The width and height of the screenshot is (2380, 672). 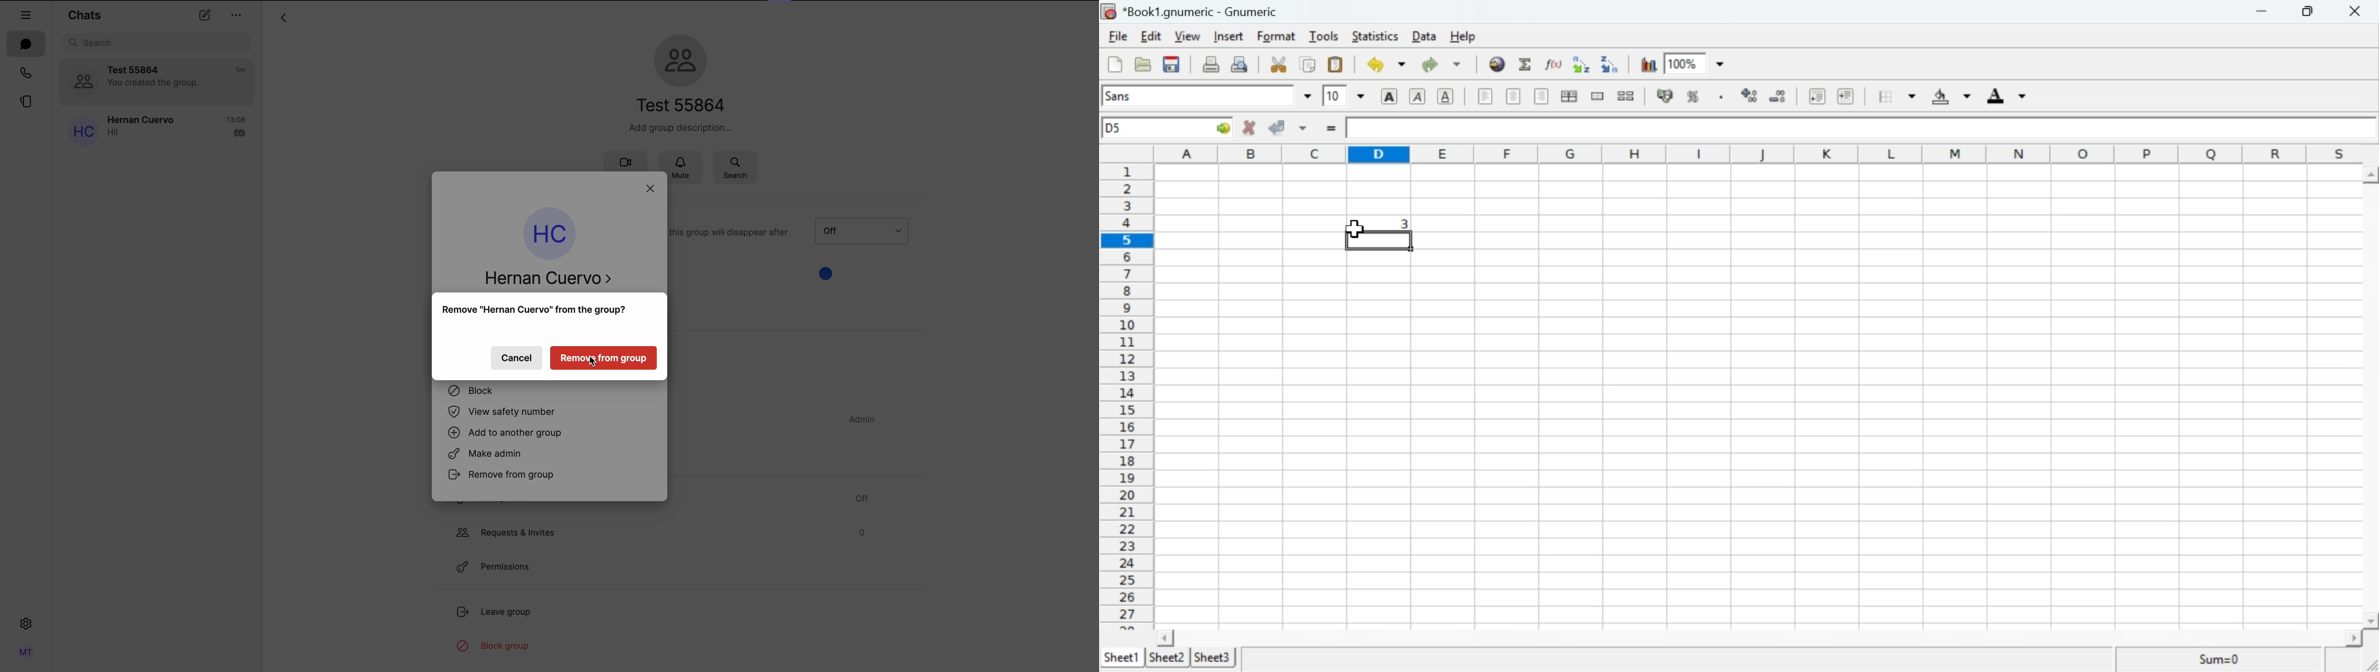 What do you see at coordinates (517, 359) in the screenshot?
I see `cancel button` at bounding box center [517, 359].